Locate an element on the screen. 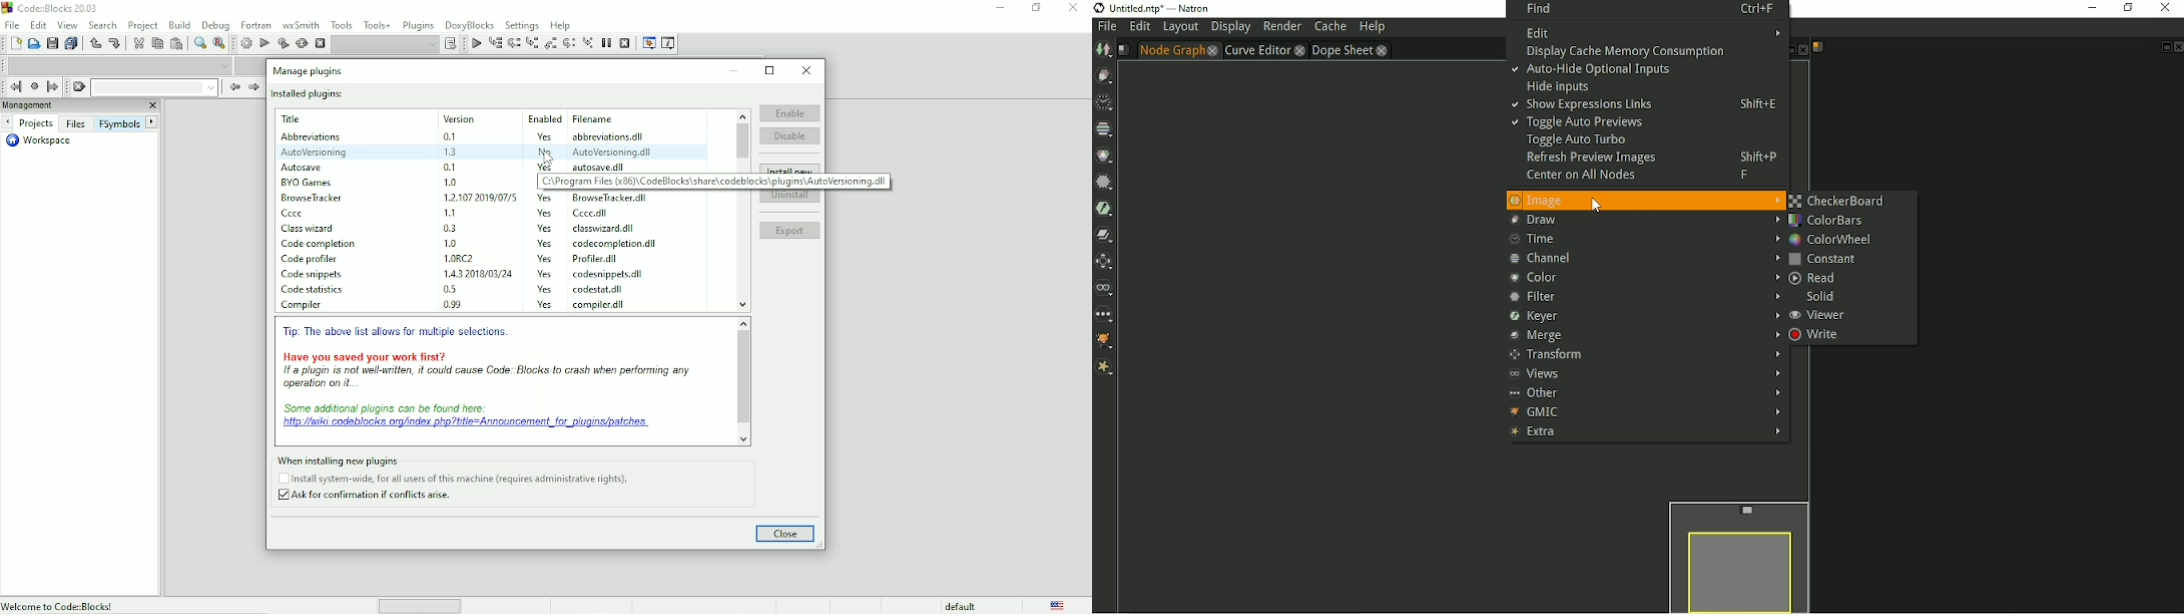 The image size is (2184, 616). file is located at coordinates (599, 260).